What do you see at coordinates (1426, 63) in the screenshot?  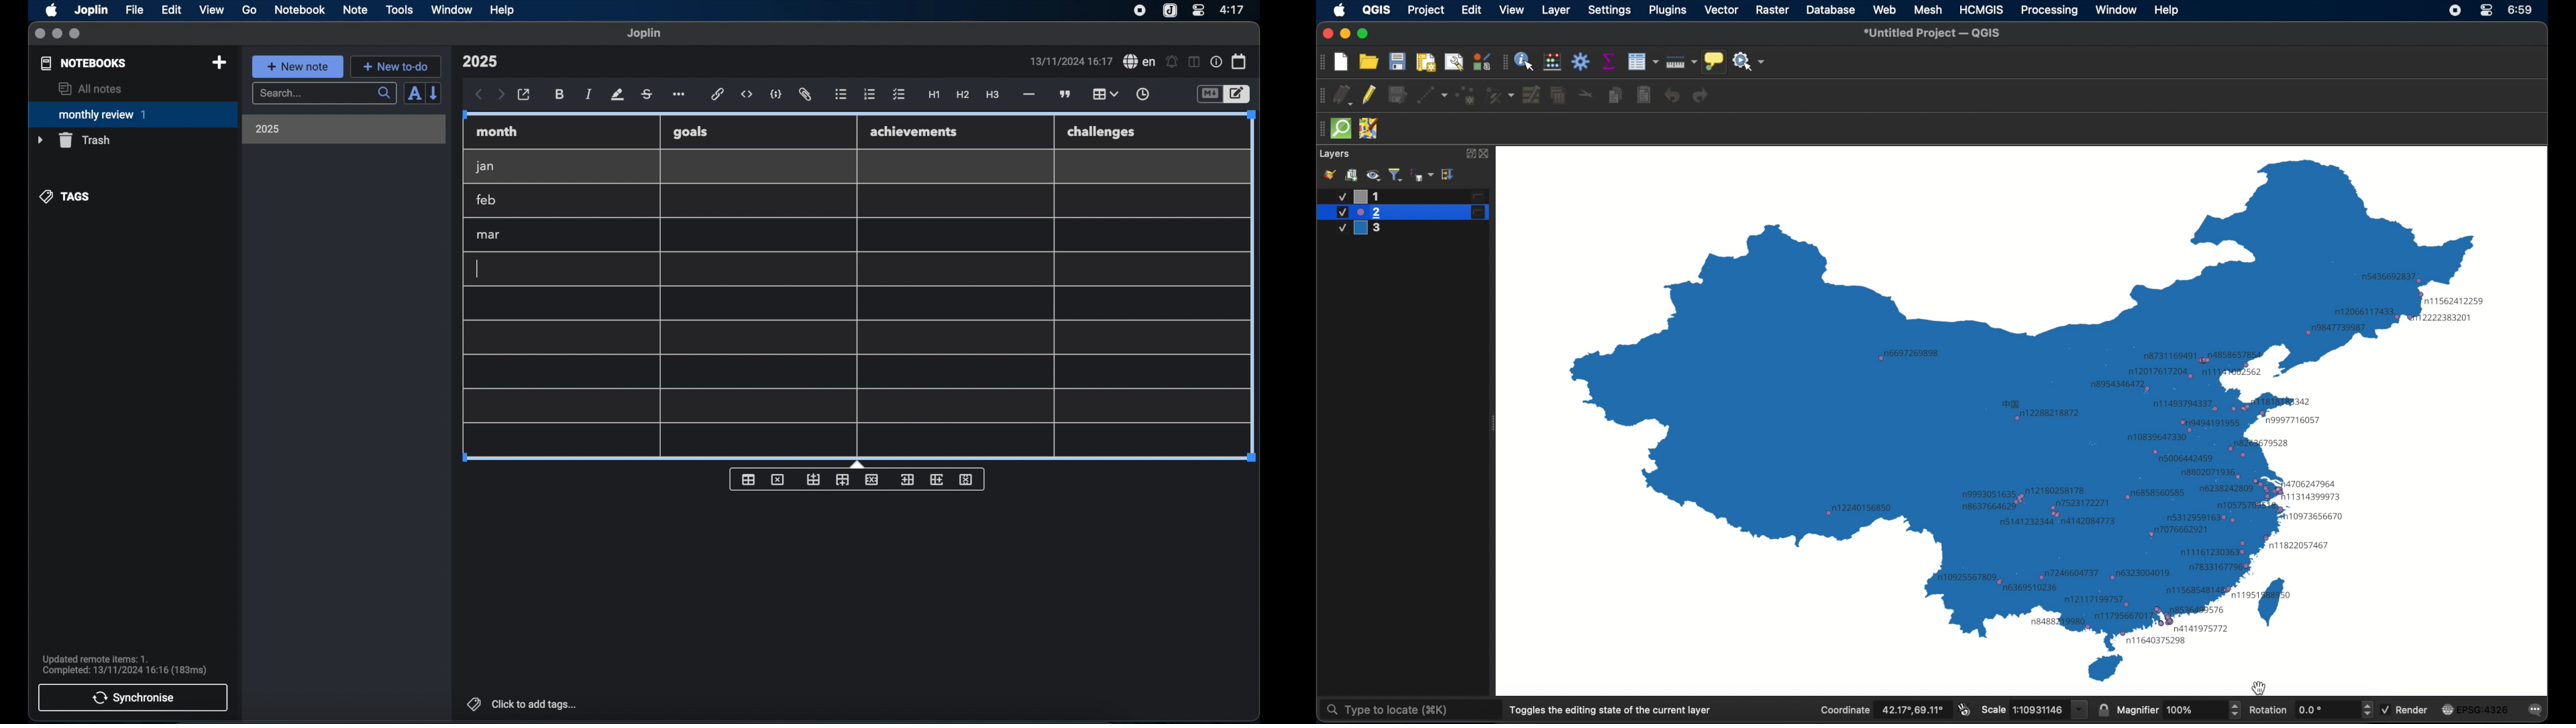 I see `print layout` at bounding box center [1426, 63].